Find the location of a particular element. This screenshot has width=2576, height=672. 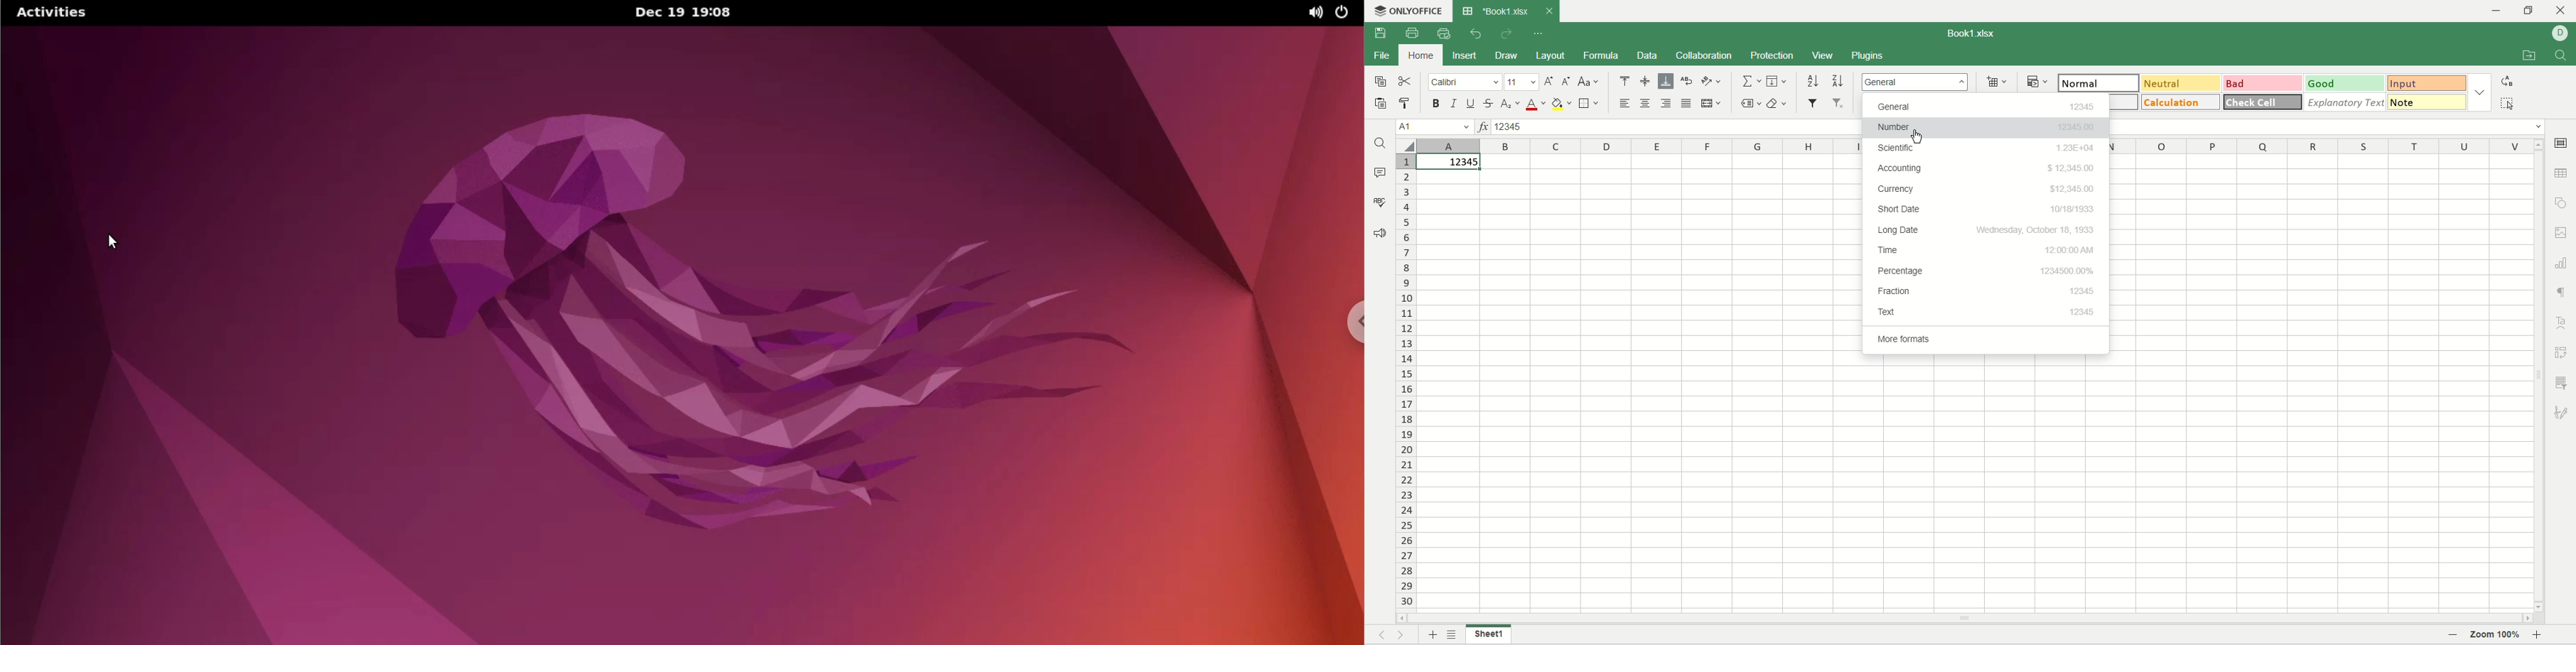

formula is located at coordinates (1602, 56).